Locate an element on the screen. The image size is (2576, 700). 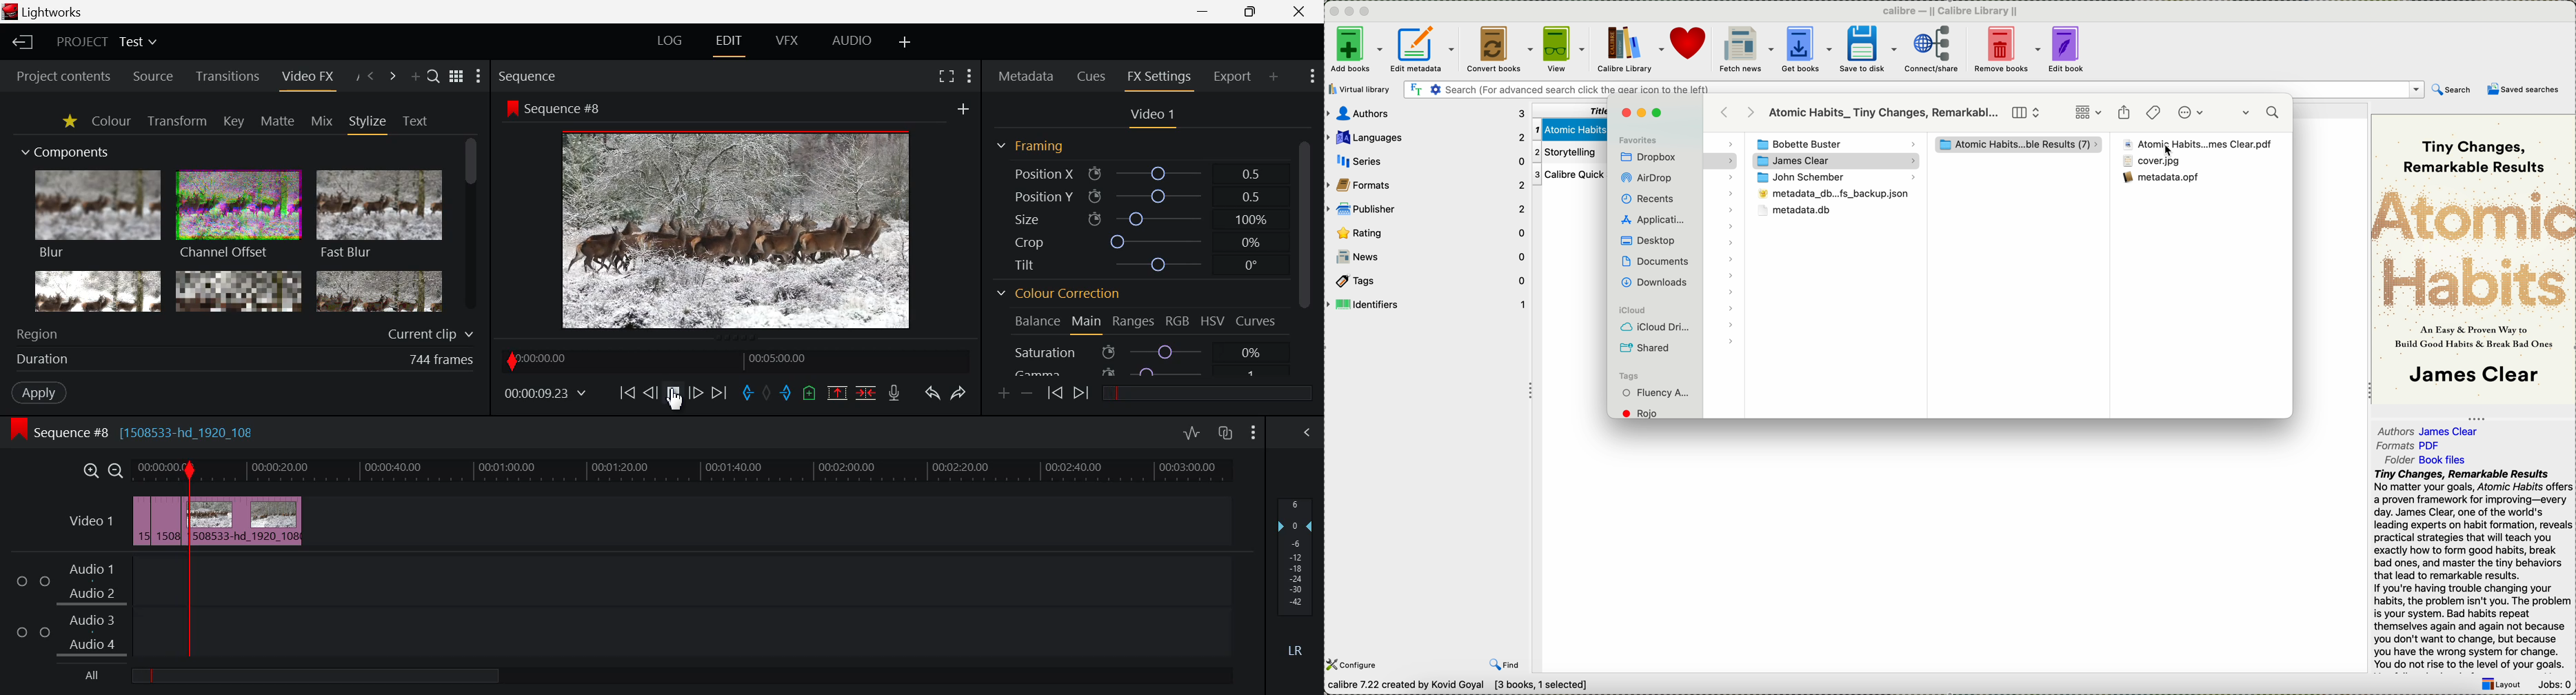
Toggle between list and title view is located at coordinates (456, 77).